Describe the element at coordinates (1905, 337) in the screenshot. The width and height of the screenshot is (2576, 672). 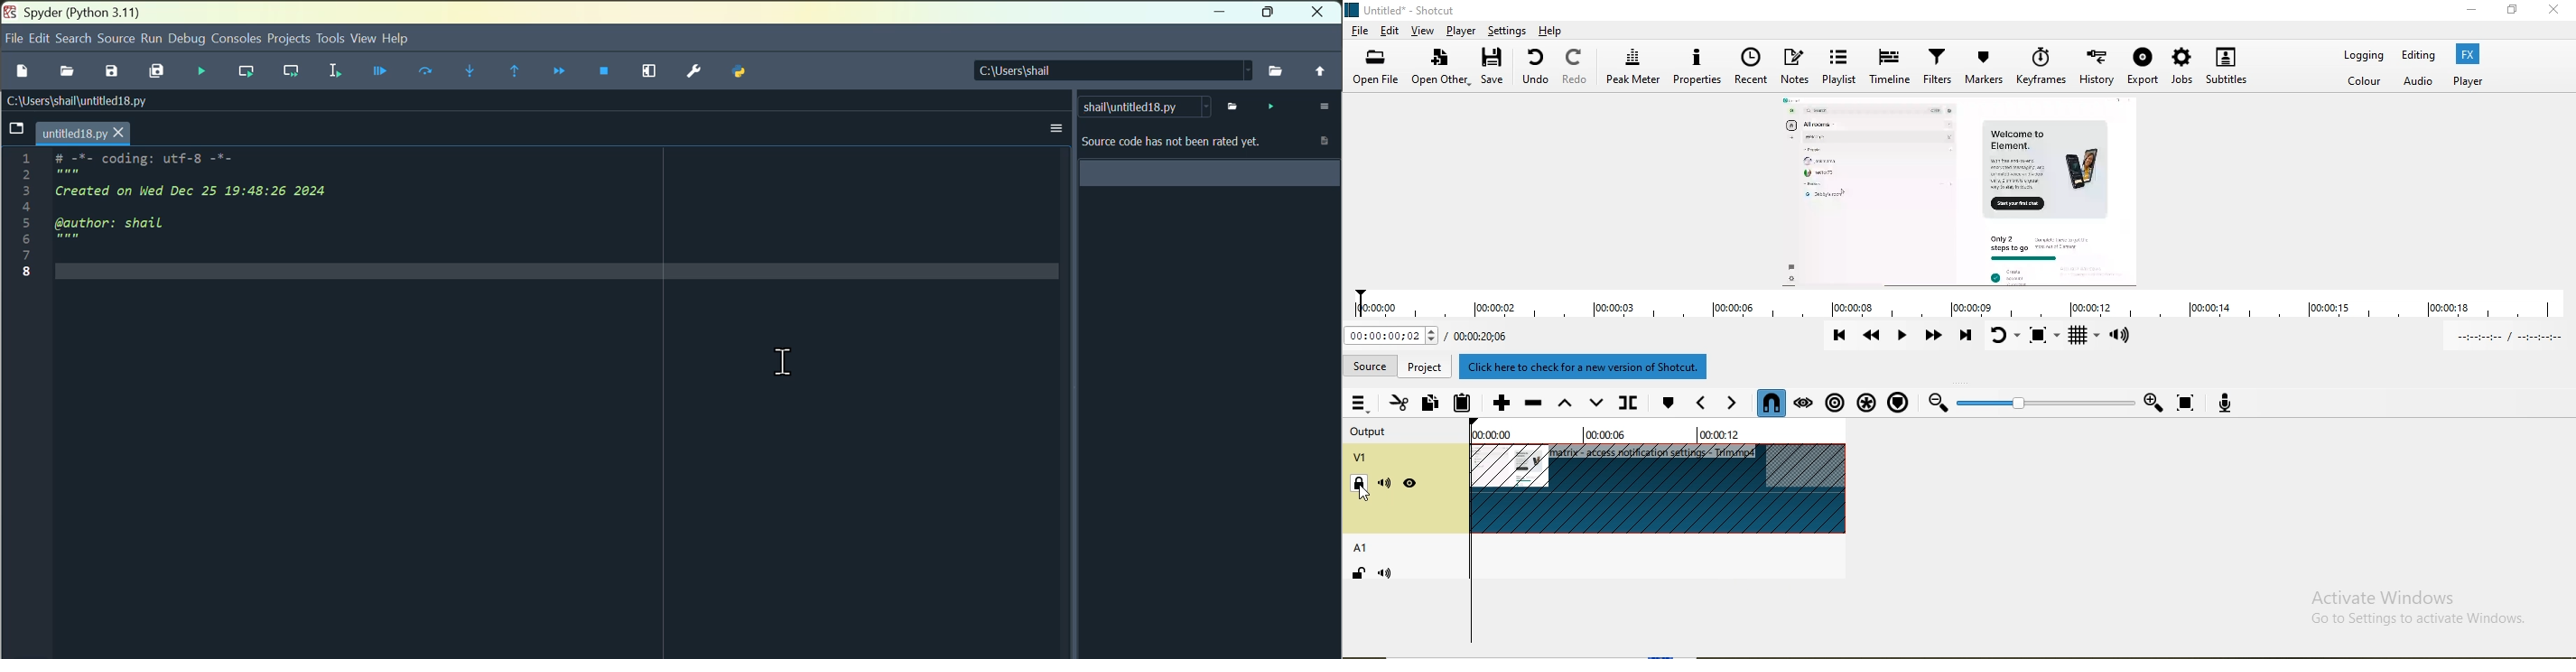
I see `Toggle play or pause` at that location.